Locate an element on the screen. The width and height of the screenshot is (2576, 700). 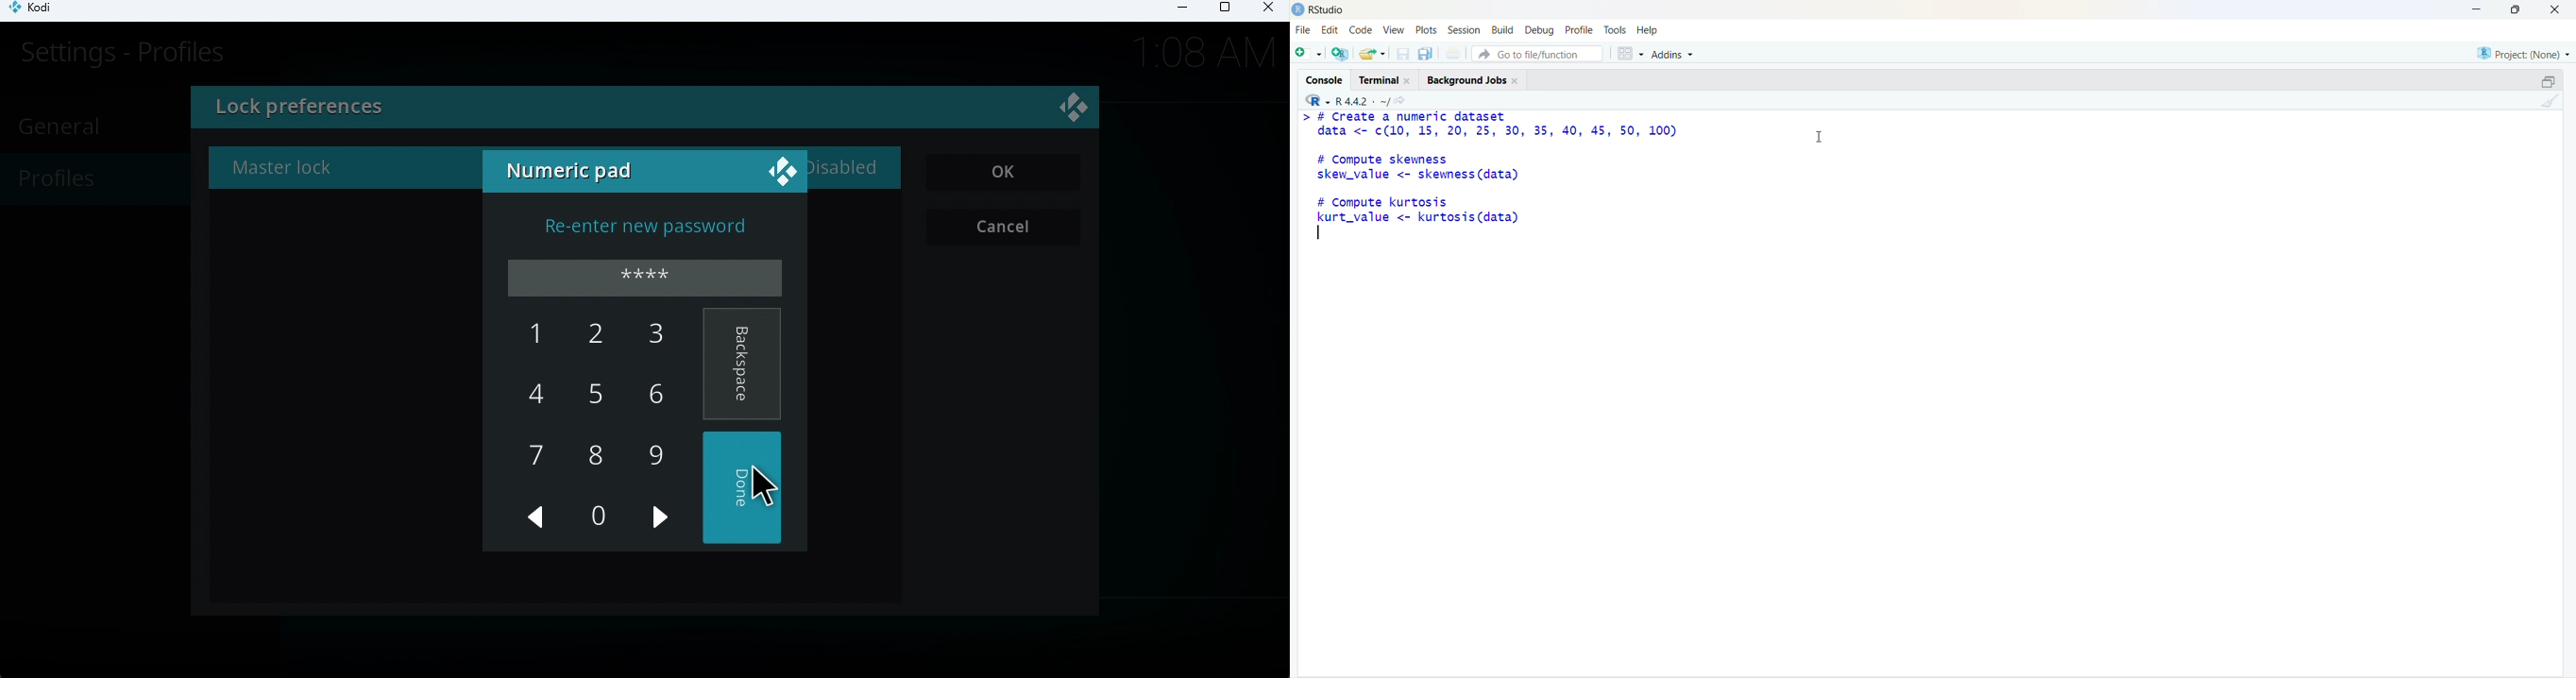
Save current document (Ctrl + S) is located at coordinates (1402, 55).